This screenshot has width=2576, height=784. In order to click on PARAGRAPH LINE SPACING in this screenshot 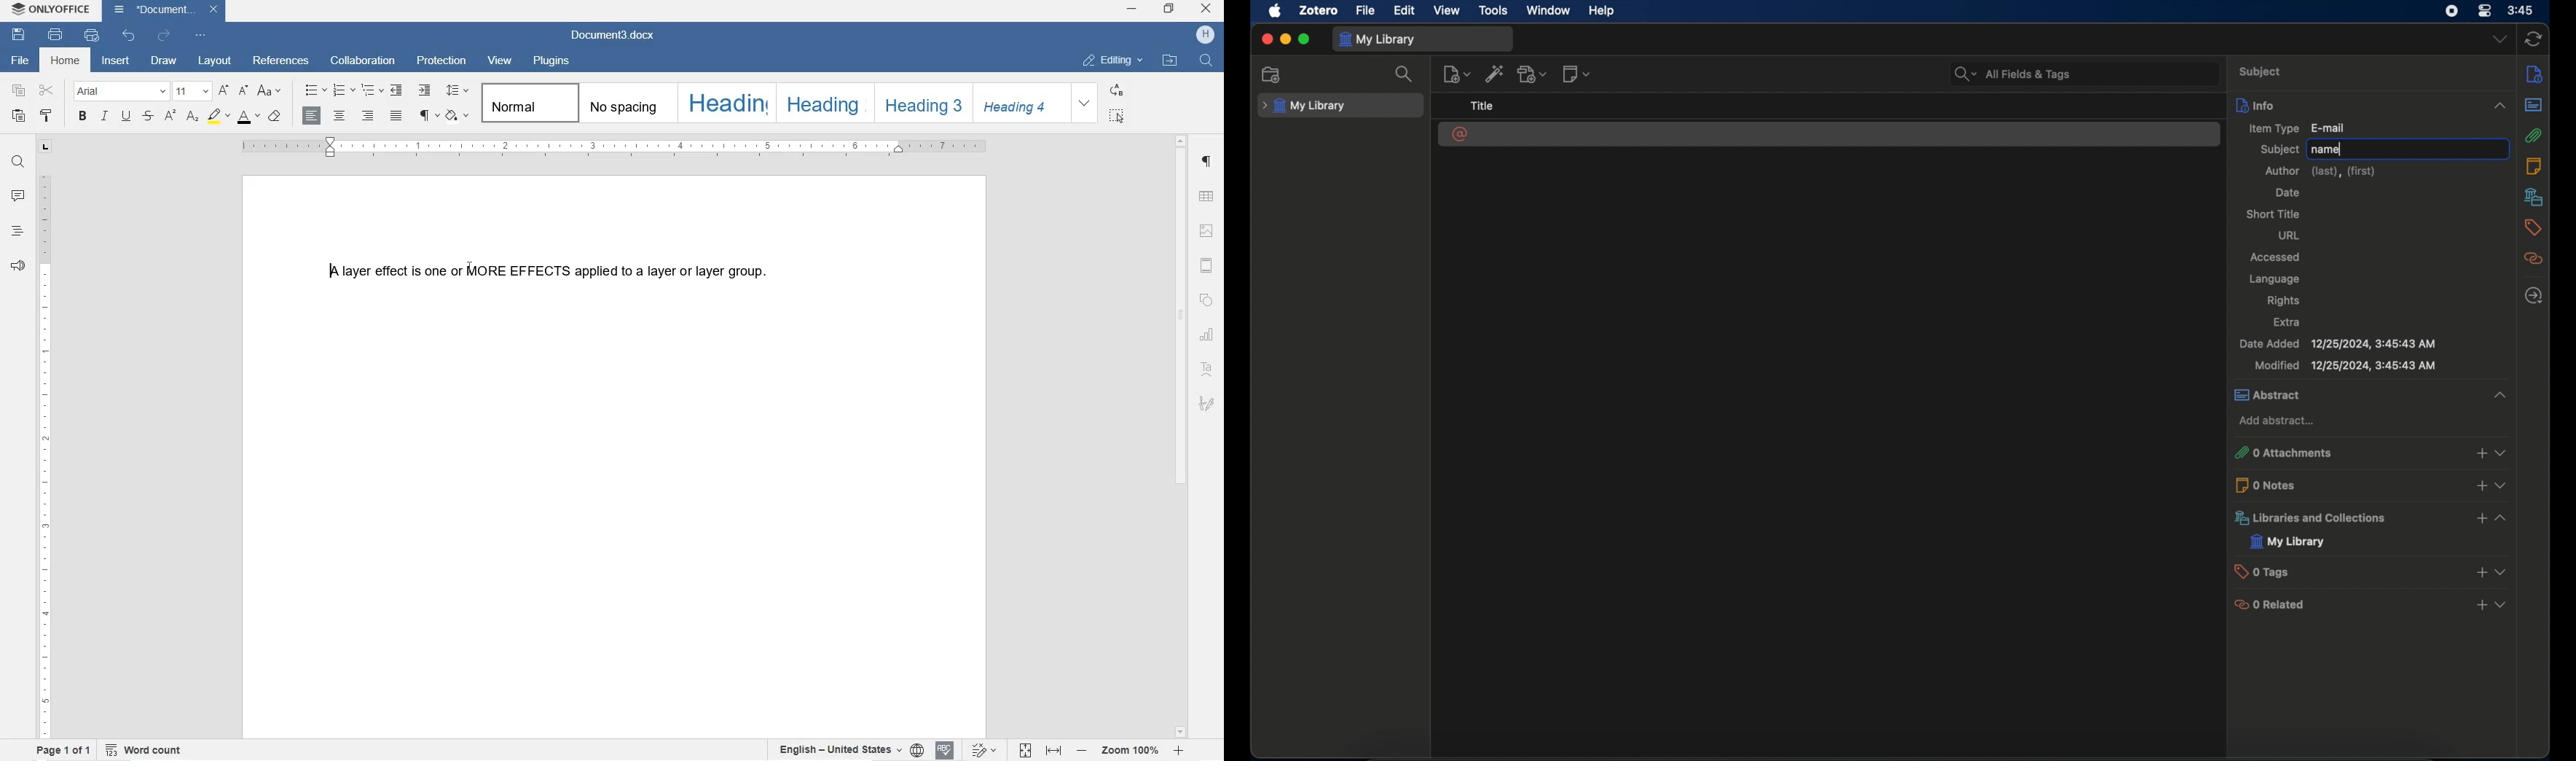, I will do `click(460, 91)`.